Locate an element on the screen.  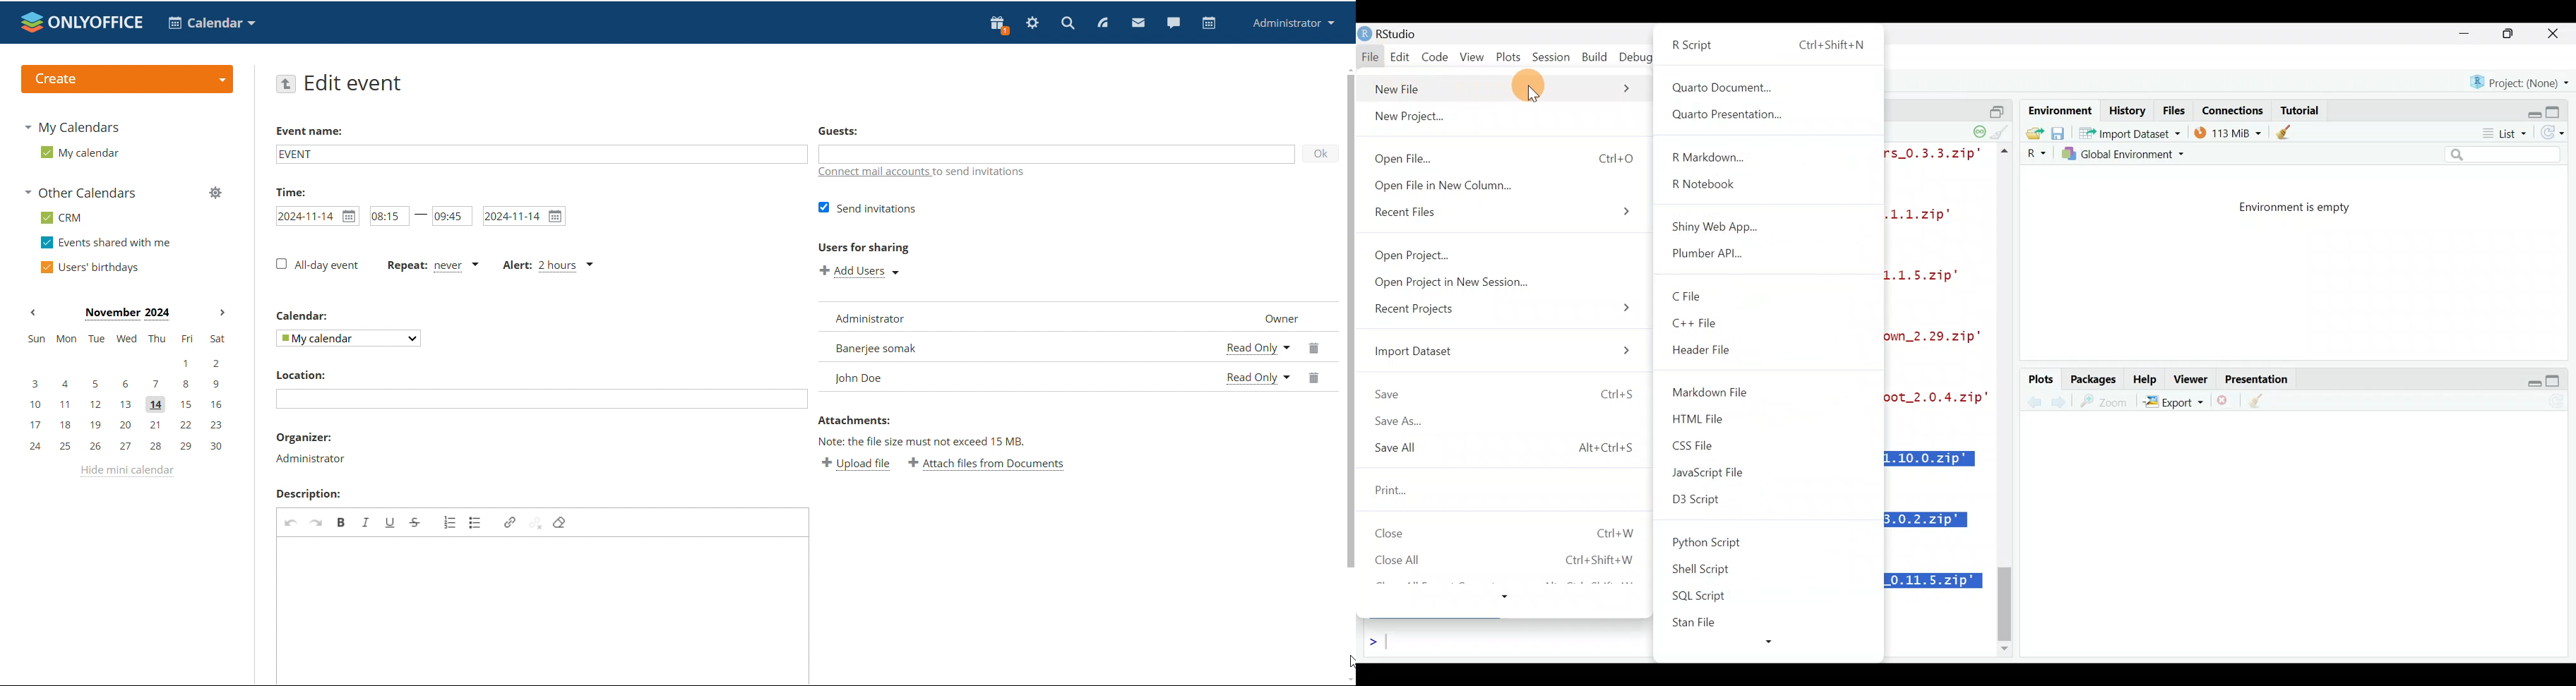
Save All Alt+Ctrl+S is located at coordinates (1508, 448).